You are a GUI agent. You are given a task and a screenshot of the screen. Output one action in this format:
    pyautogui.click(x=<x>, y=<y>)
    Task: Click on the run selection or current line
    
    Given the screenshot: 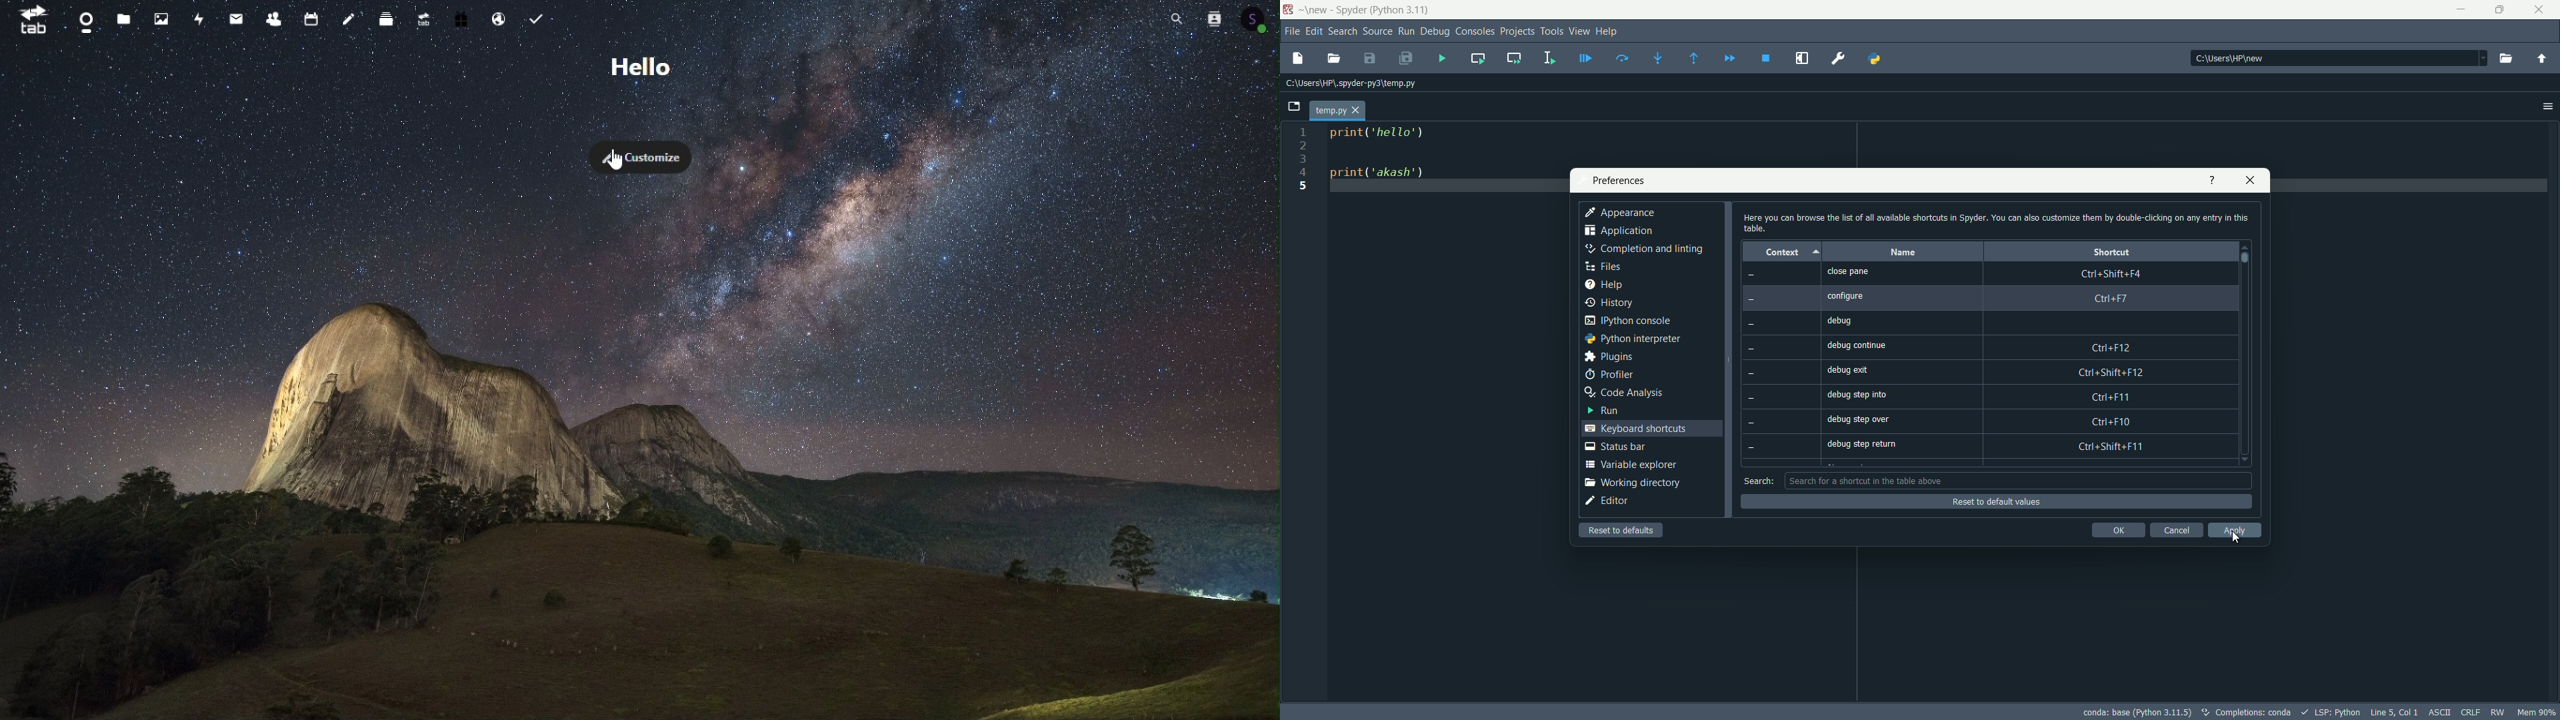 What is the action you would take?
    pyautogui.click(x=1549, y=58)
    